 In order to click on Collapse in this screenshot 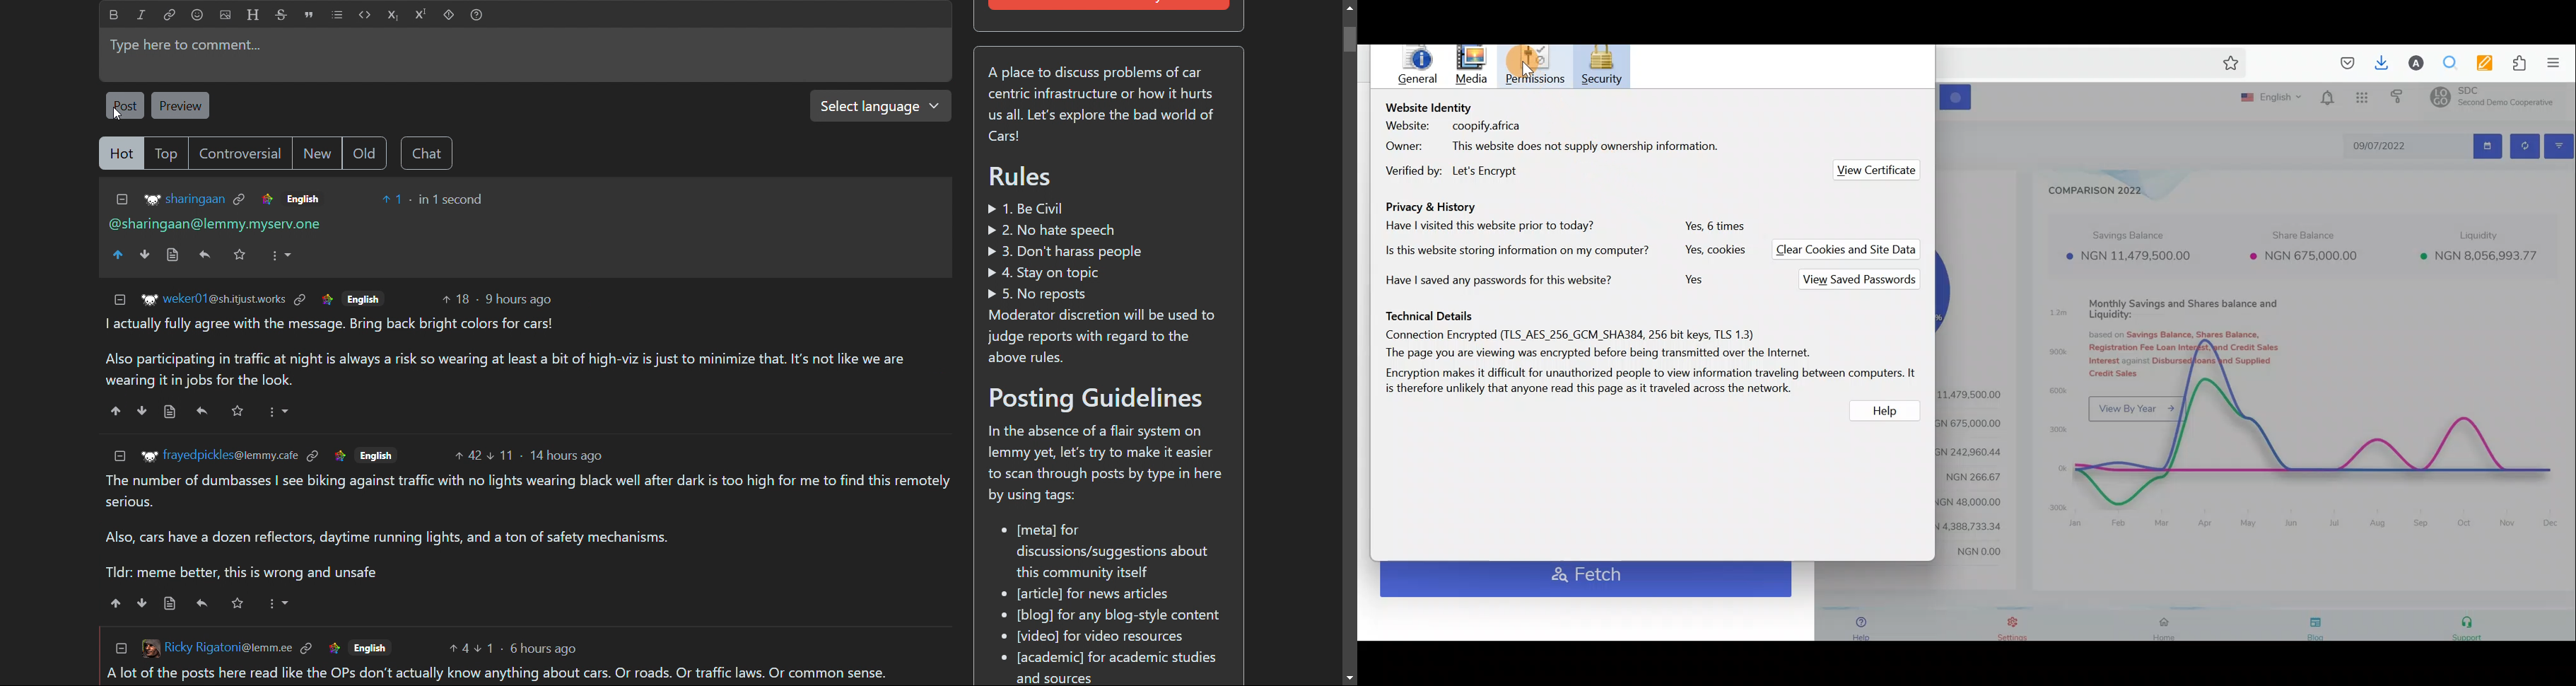, I will do `click(120, 649)`.